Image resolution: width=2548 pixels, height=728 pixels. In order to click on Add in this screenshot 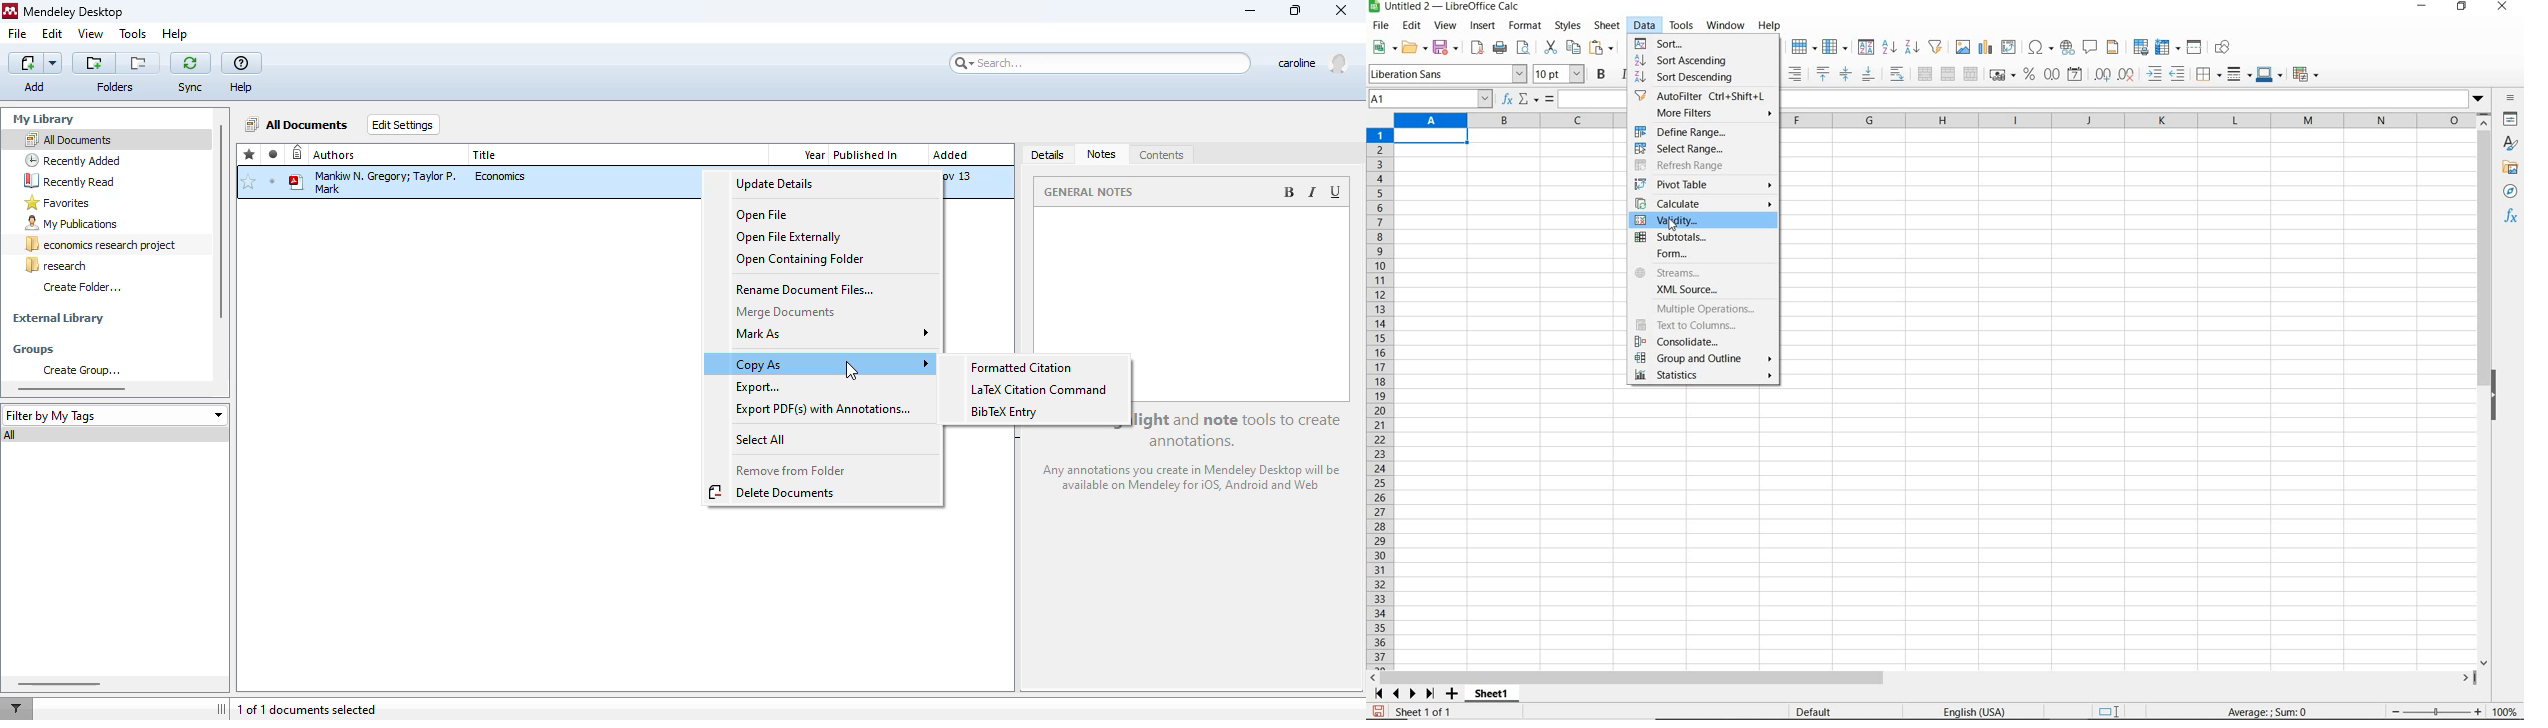, I will do `click(36, 86)`.